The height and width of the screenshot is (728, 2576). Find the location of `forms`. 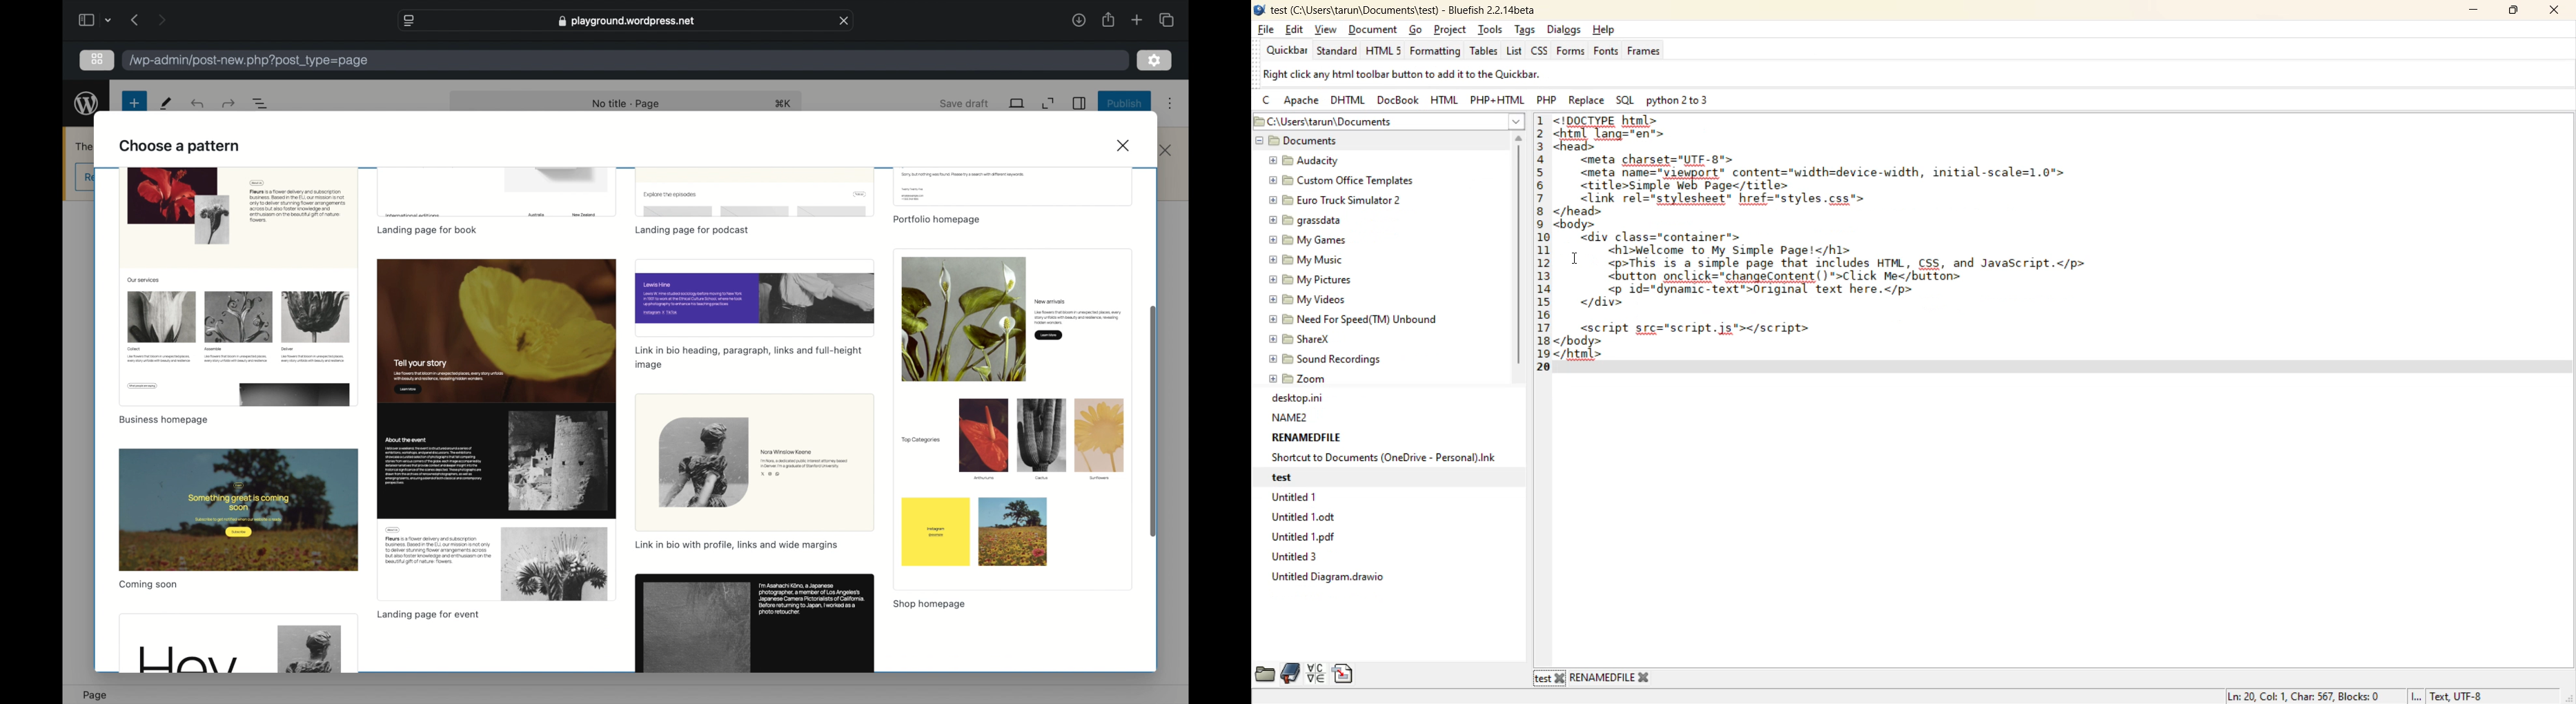

forms is located at coordinates (1571, 50).